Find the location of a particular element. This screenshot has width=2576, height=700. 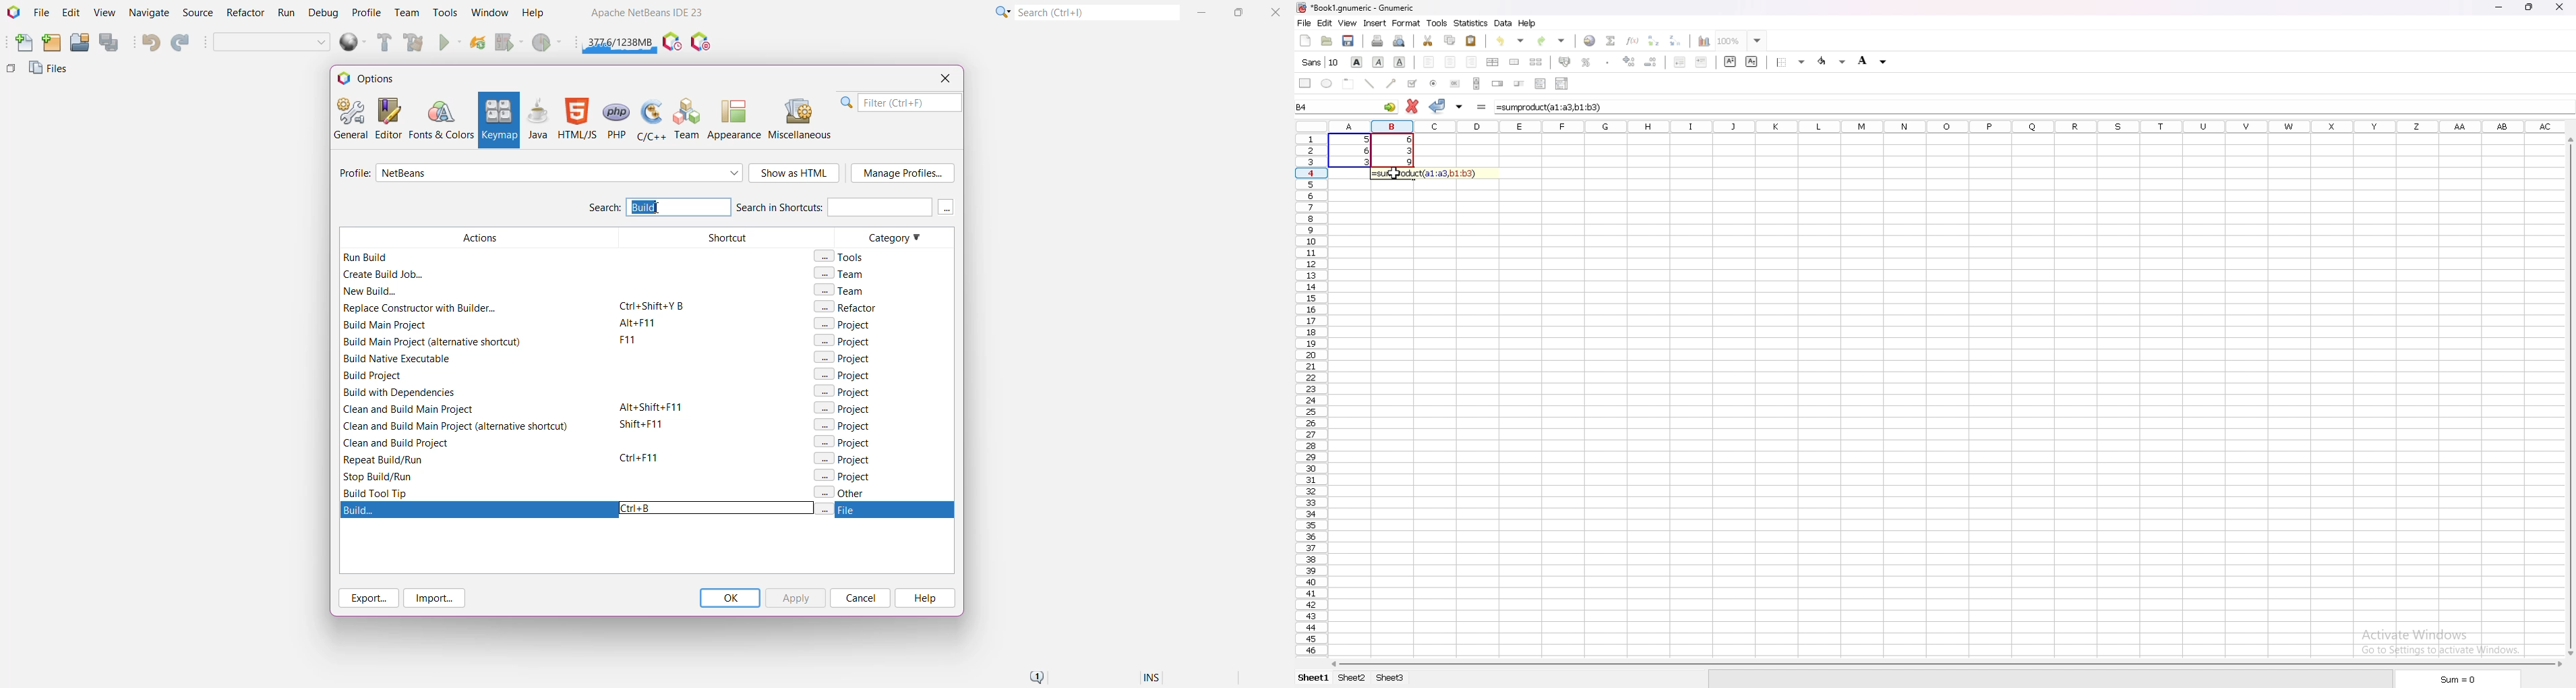

Save All is located at coordinates (110, 42).